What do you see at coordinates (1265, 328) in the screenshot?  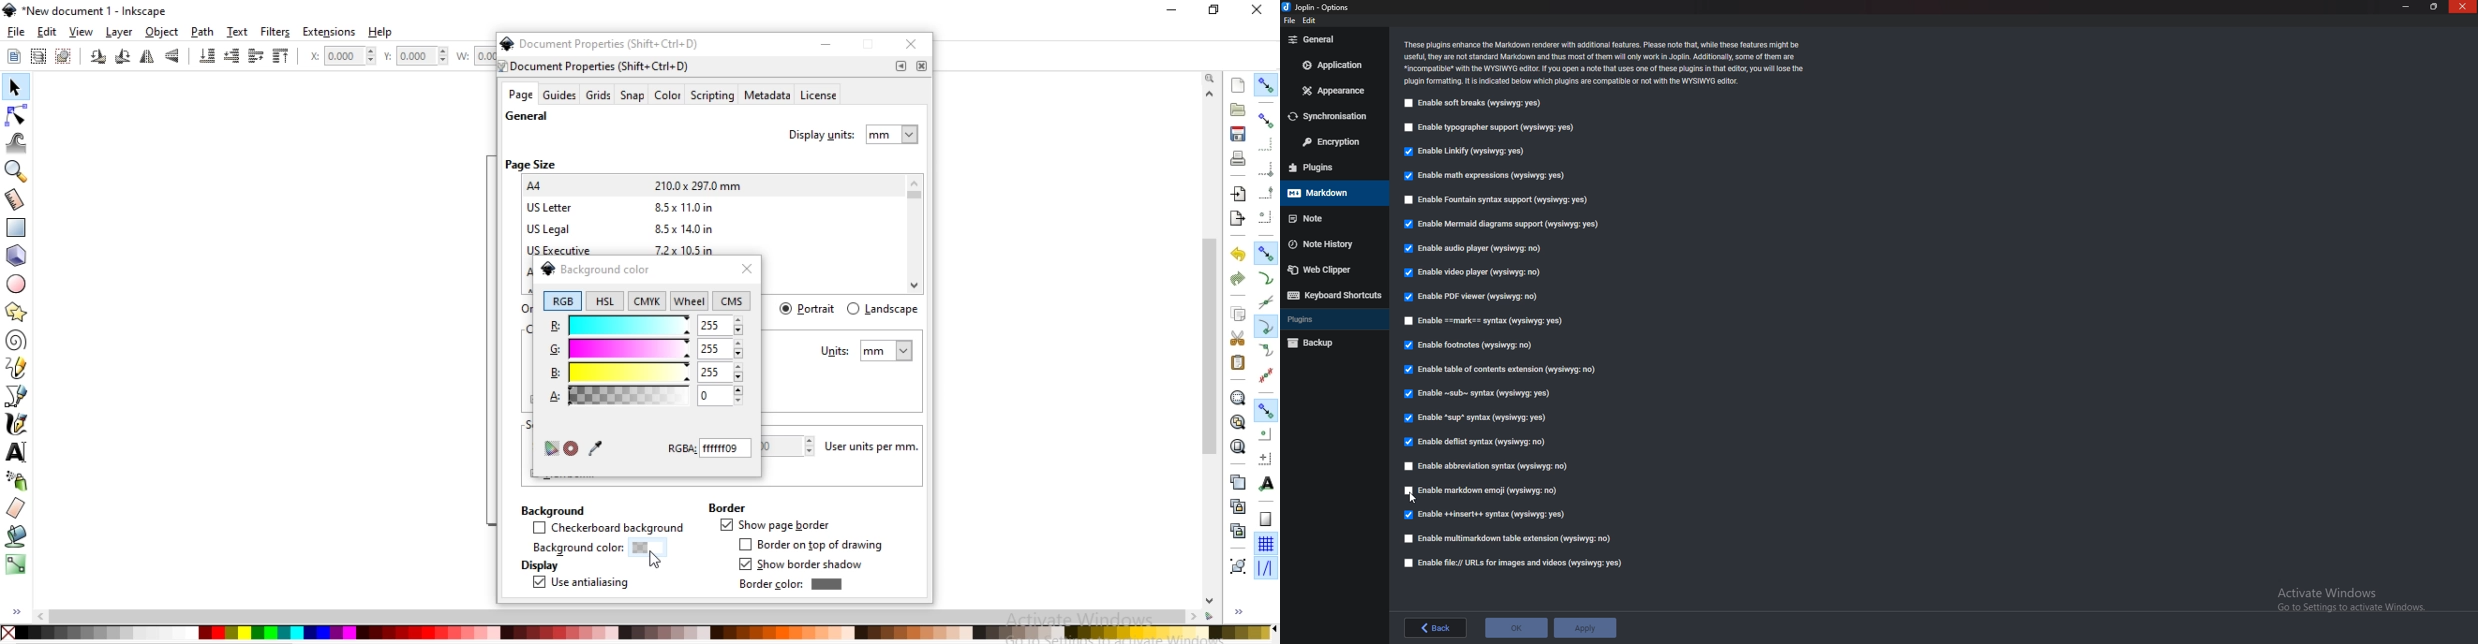 I see `snap cusp nodes` at bounding box center [1265, 328].